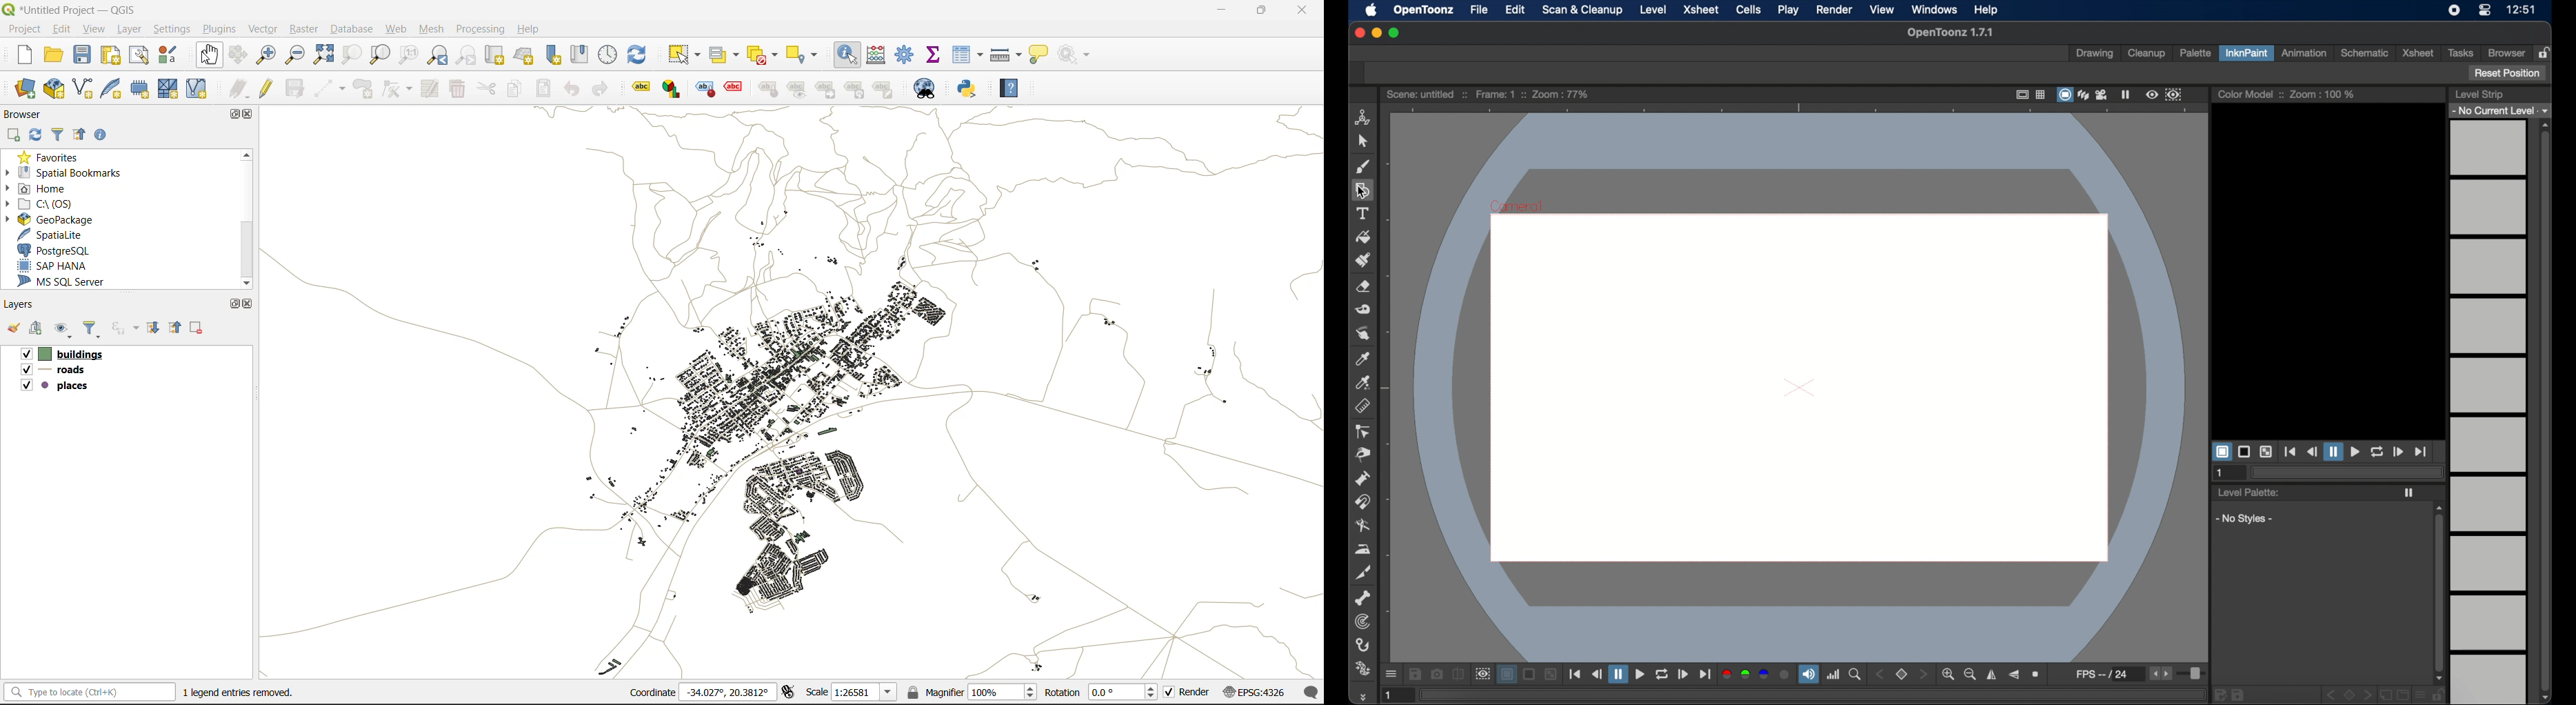 This screenshot has width=2576, height=728. What do you see at coordinates (527, 55) in the screenshot?
I see `new 3d map view` at bounding box center [527, 55].